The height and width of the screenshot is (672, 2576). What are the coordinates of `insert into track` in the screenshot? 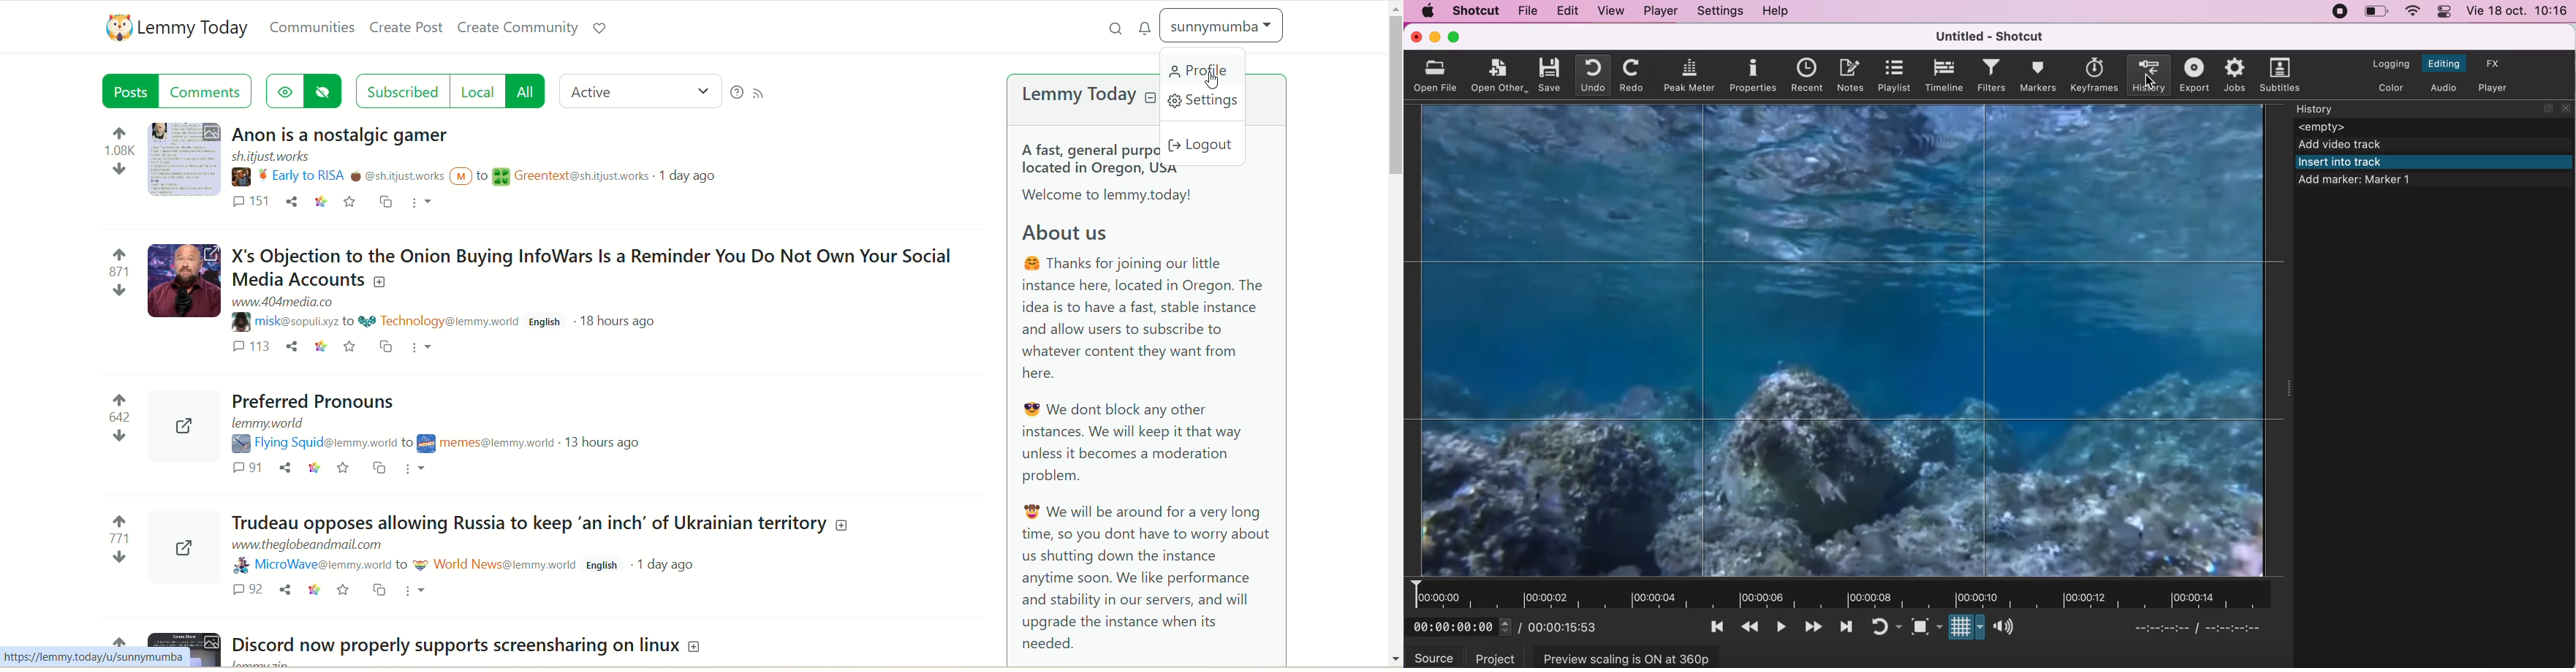 It's located at (2436, 162).